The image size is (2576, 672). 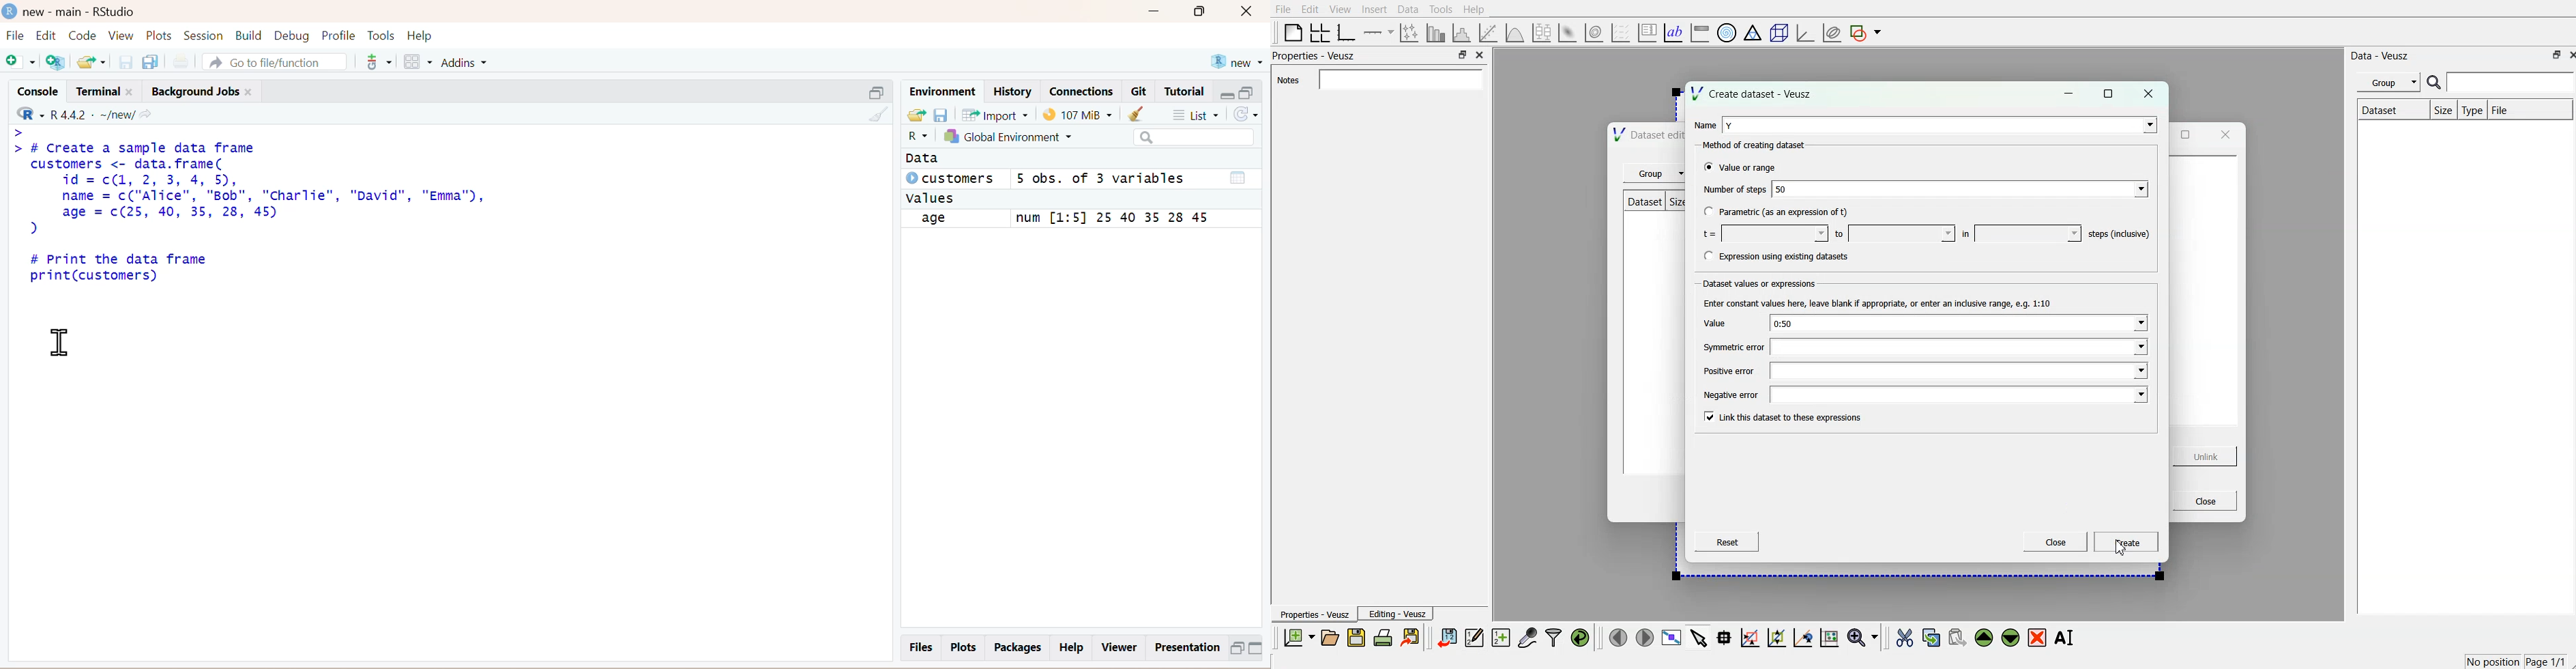 What do you see at coordinates (932, 199) in the screenshot?
I see `values` at bounding box center [932, 199].